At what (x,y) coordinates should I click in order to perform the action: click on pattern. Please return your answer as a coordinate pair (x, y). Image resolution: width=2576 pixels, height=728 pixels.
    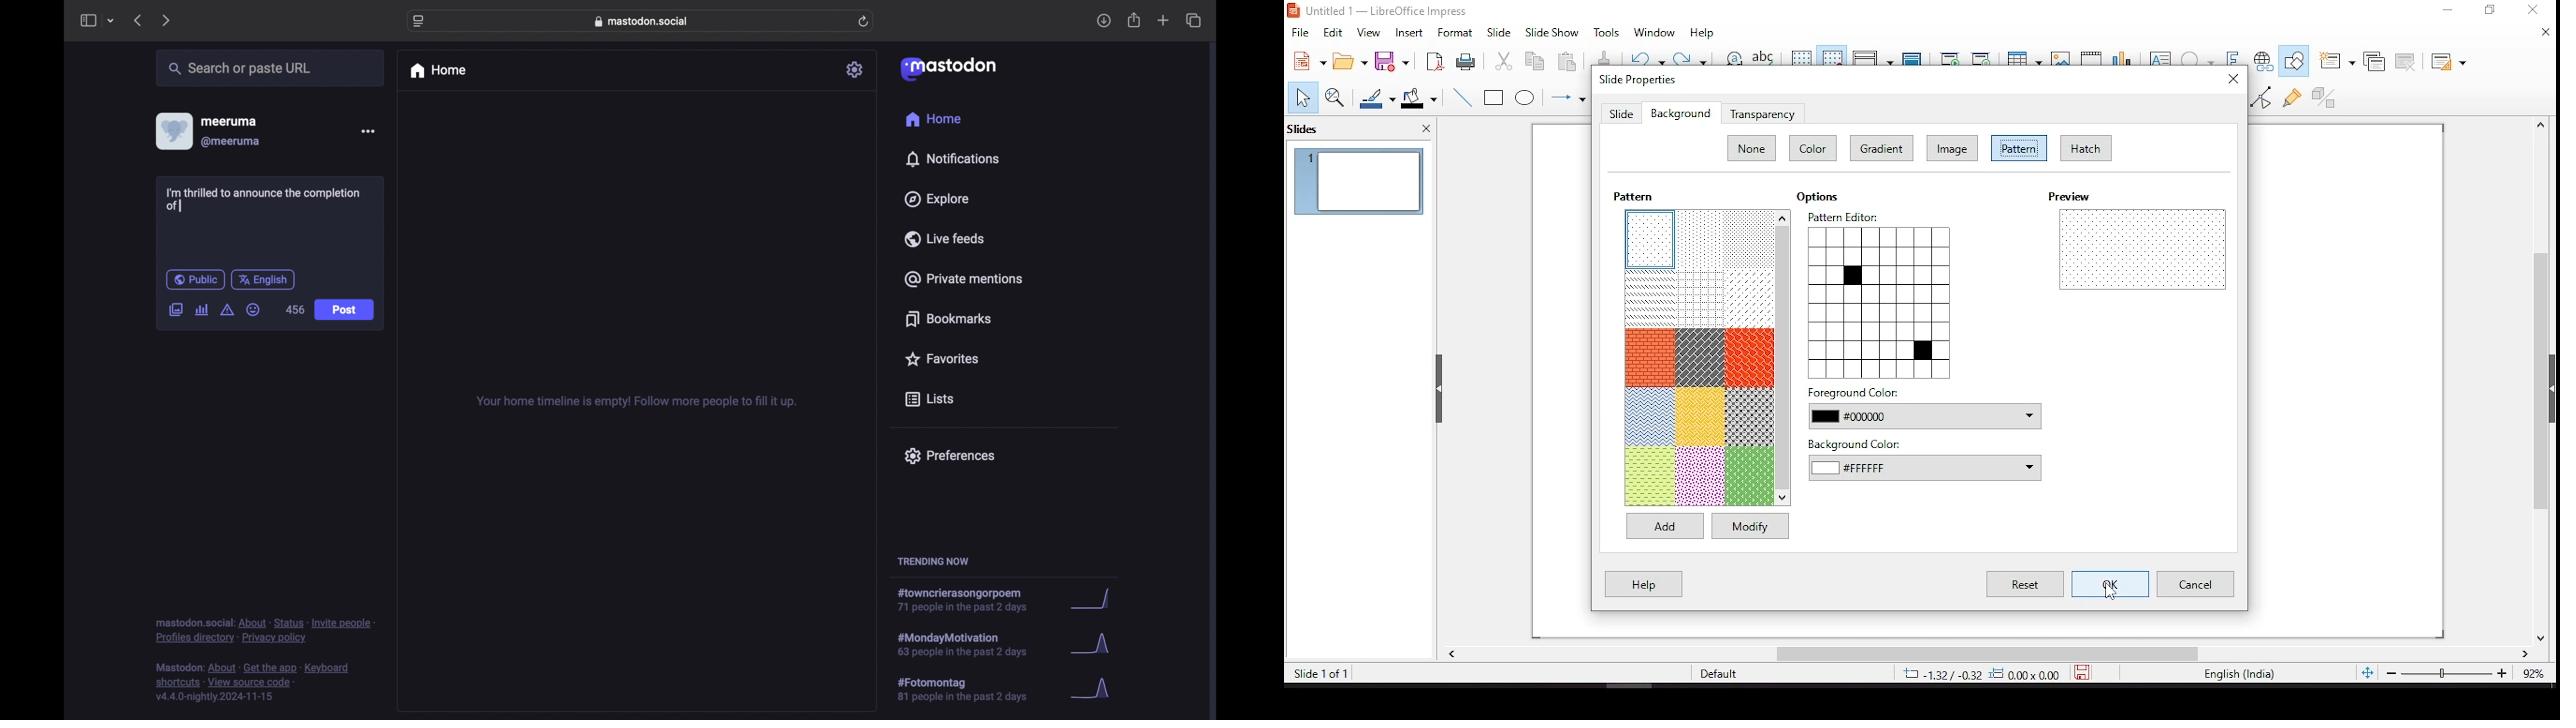
    Looking at the image, I should click on (1649, 476).